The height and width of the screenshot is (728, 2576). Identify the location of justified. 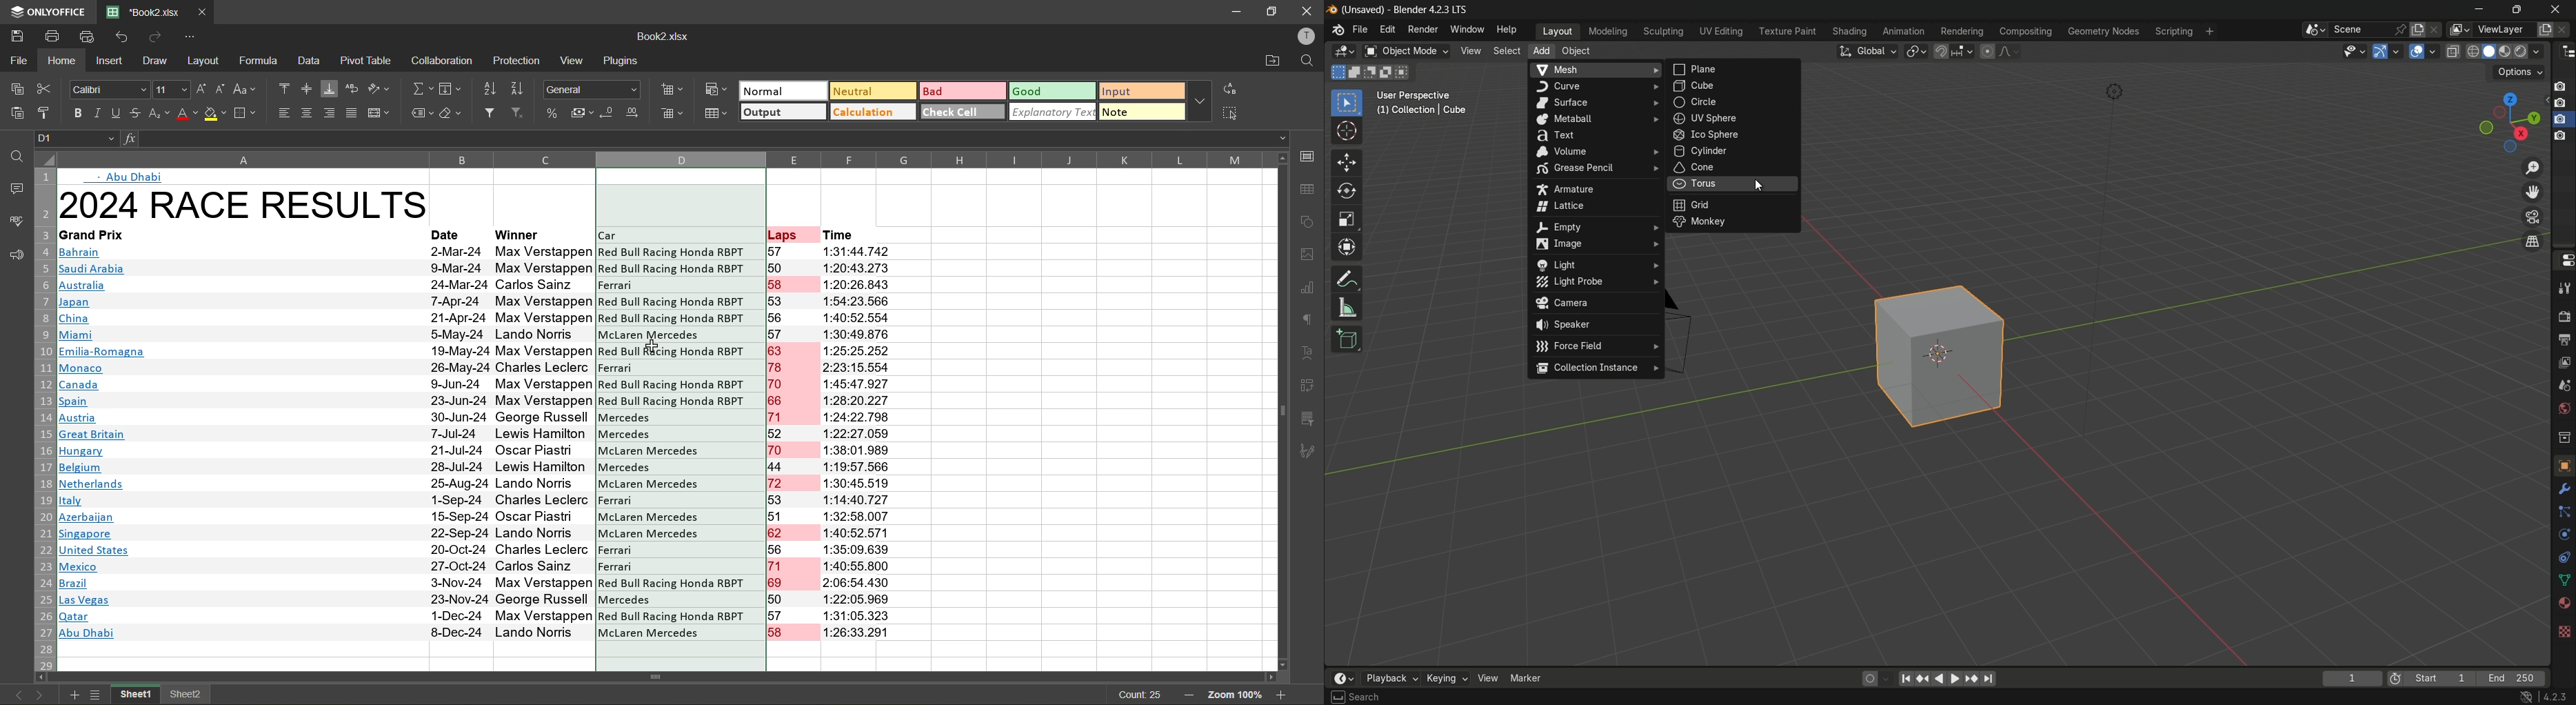
(352, 113).